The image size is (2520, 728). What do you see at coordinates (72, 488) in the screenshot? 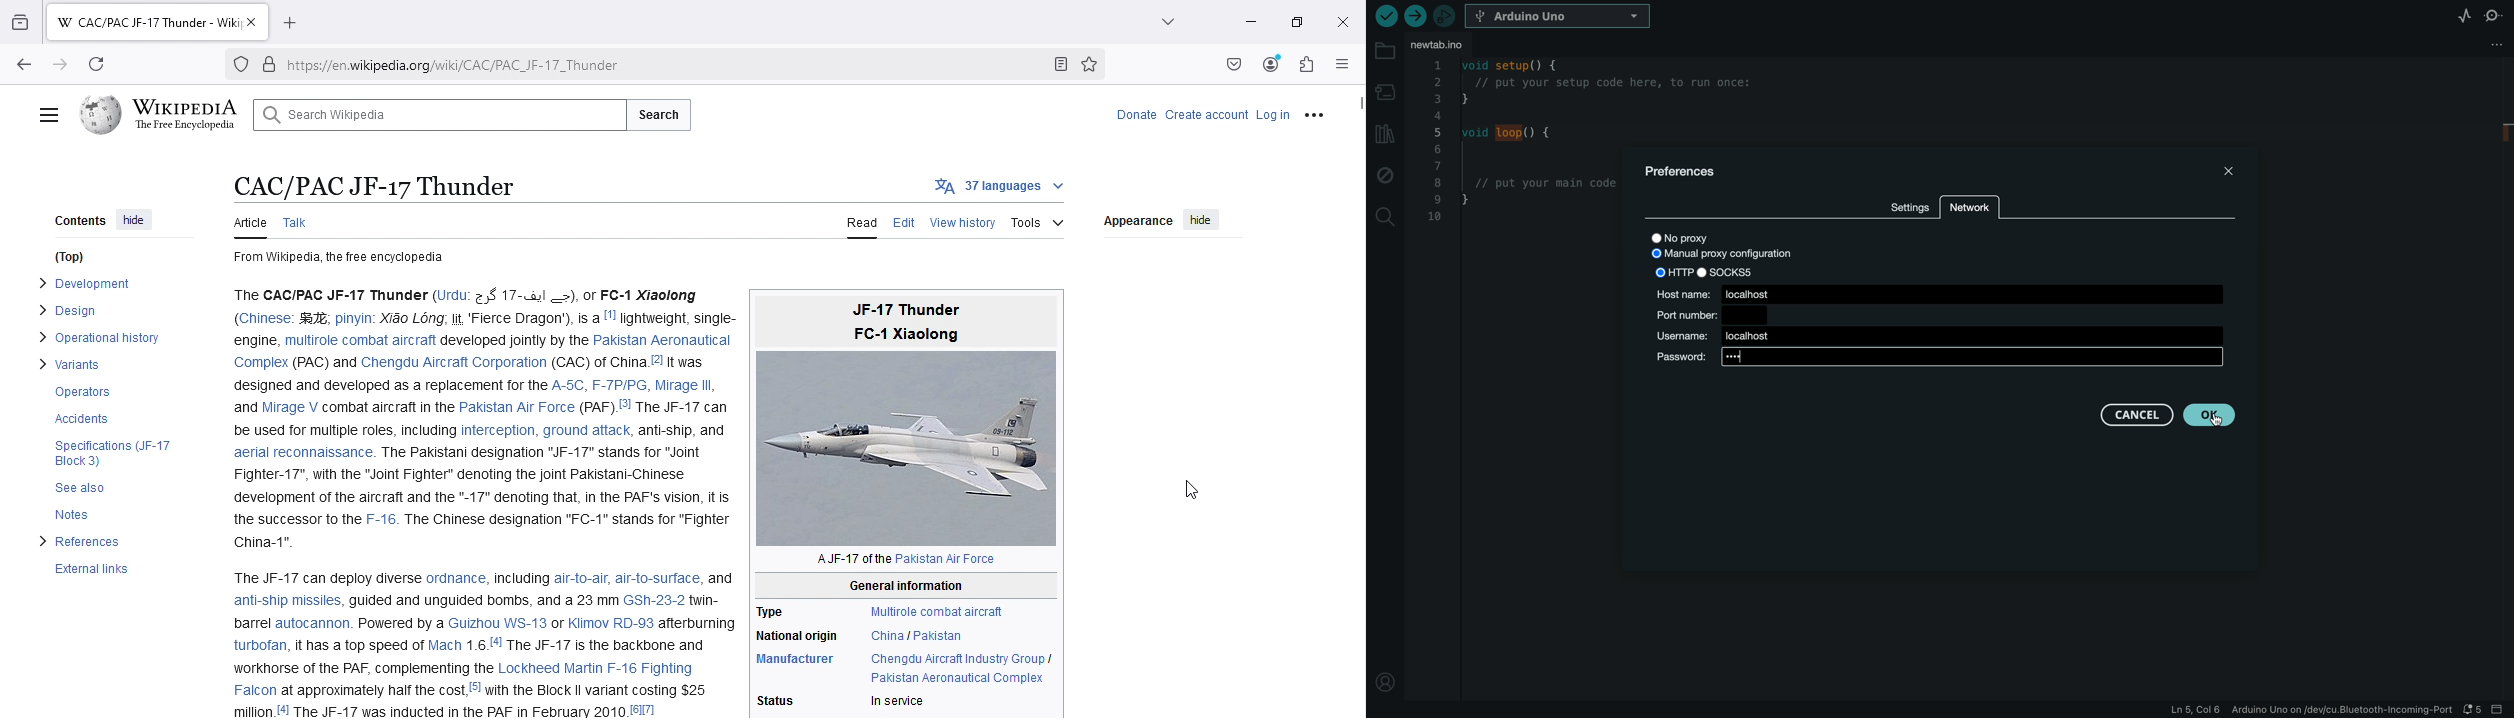
I see `See also` at bounding box center [72, 488].